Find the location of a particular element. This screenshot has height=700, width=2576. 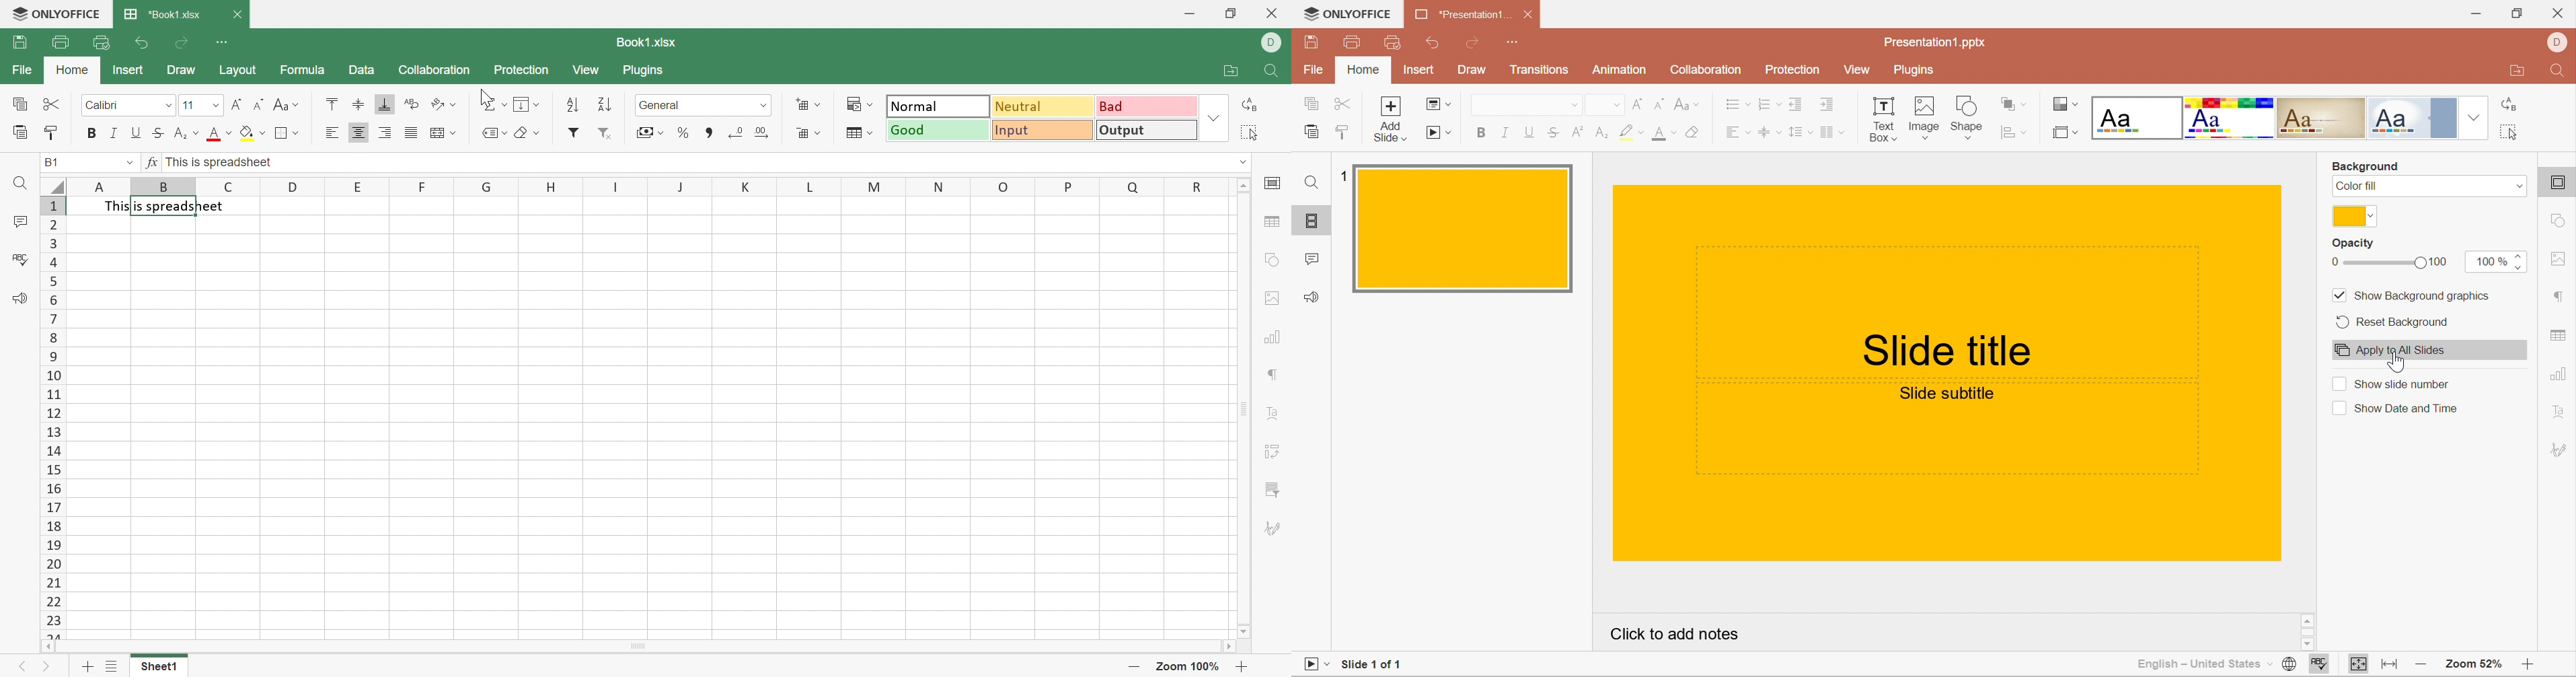

Justified is located at coordinates (412, 131).